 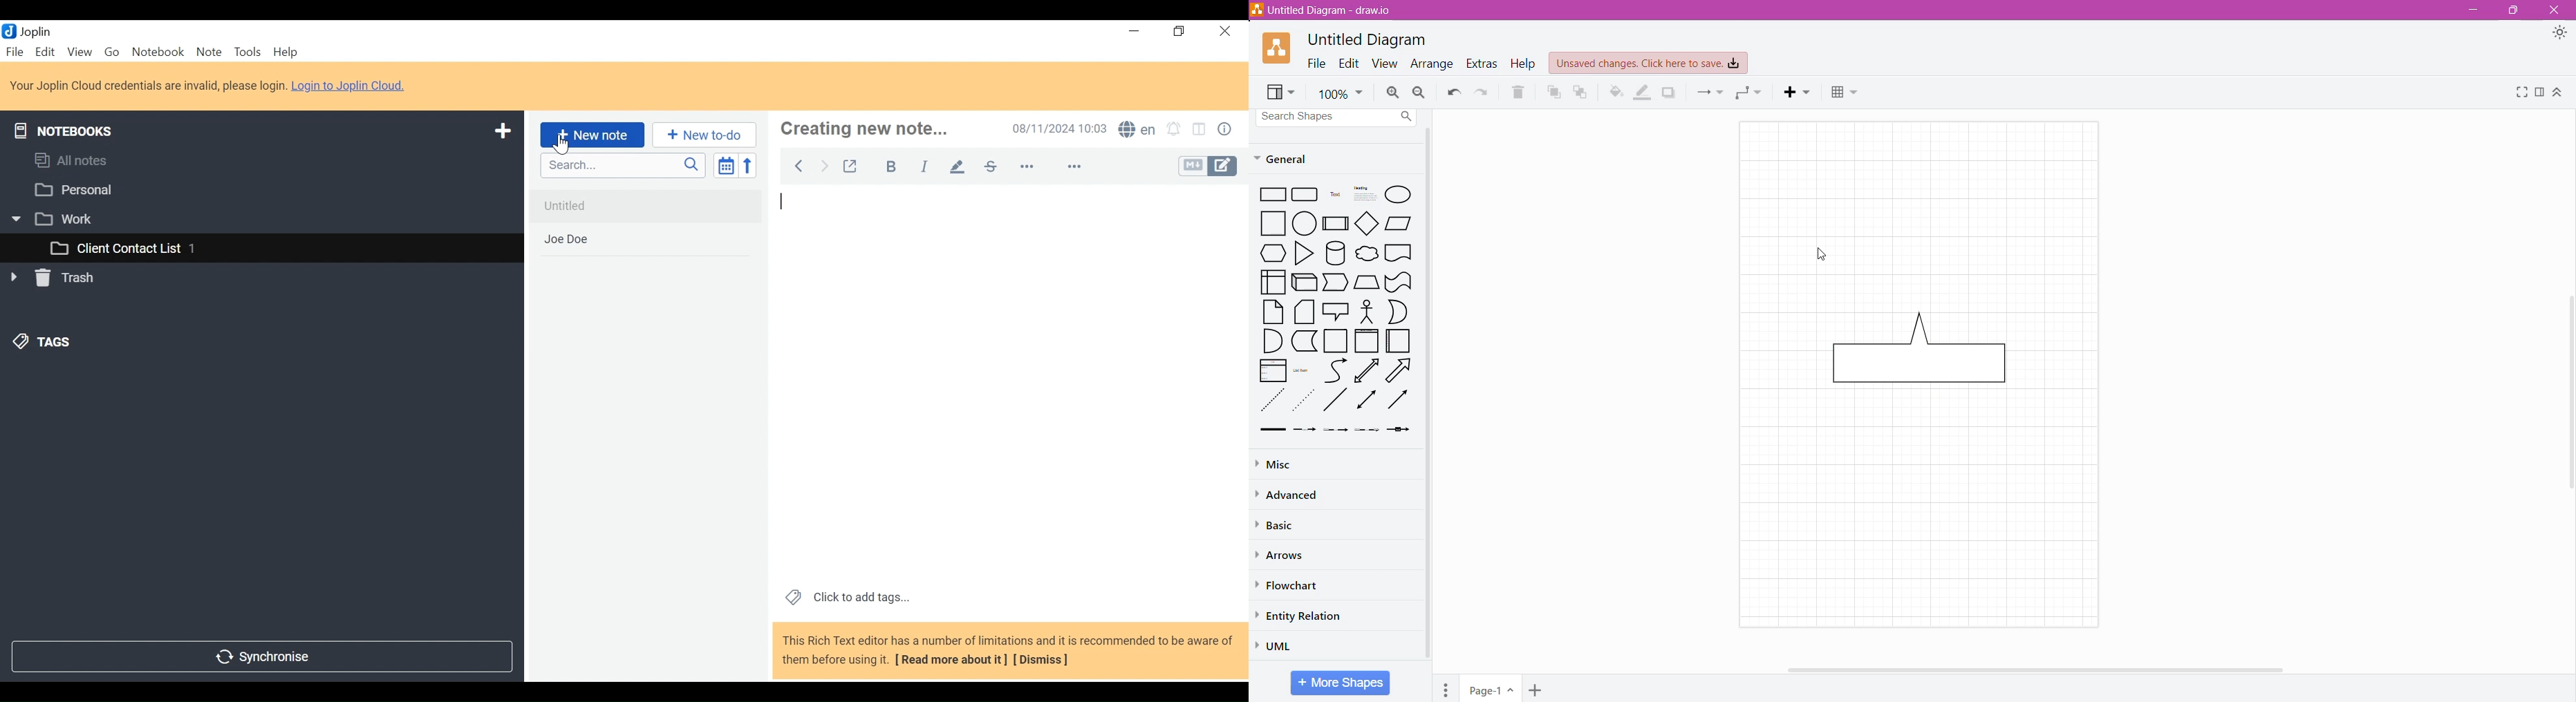 What do you see at coordinates (1059, 128) in the screenshot?
I see `08/11/2024 10:03` at bounding box center [1059, 128].